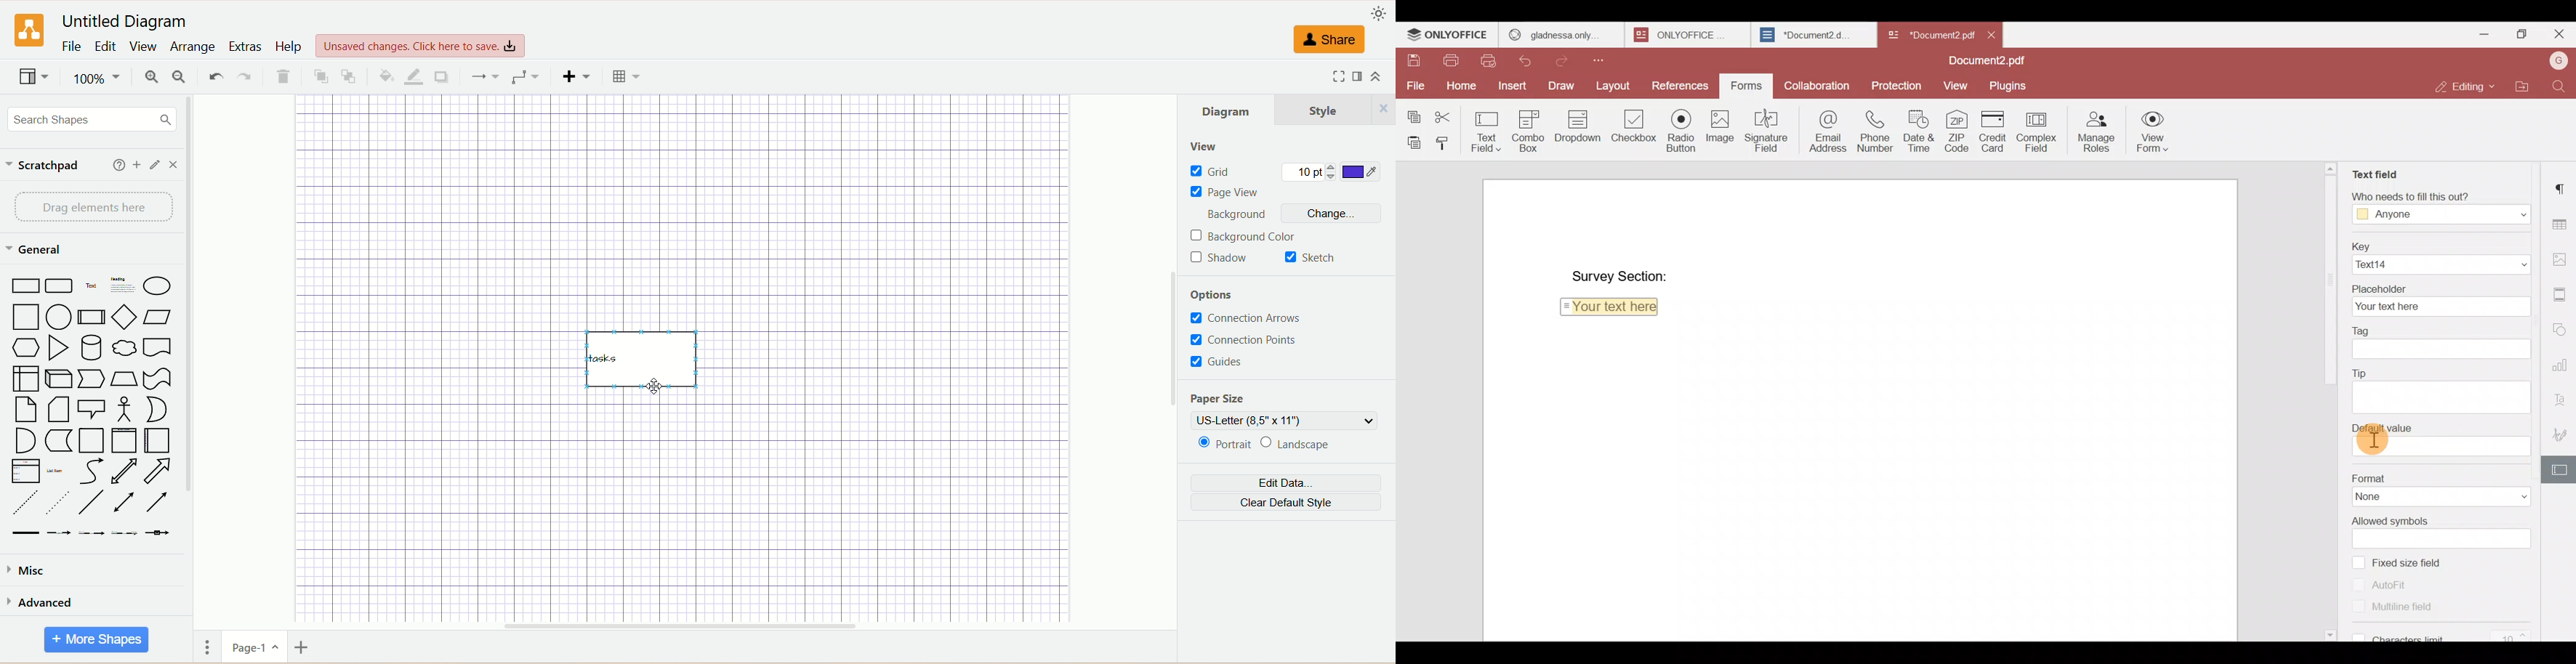  Describe the element at coordinates (59, 442) in the screenshot. I see `Marker` at that location.